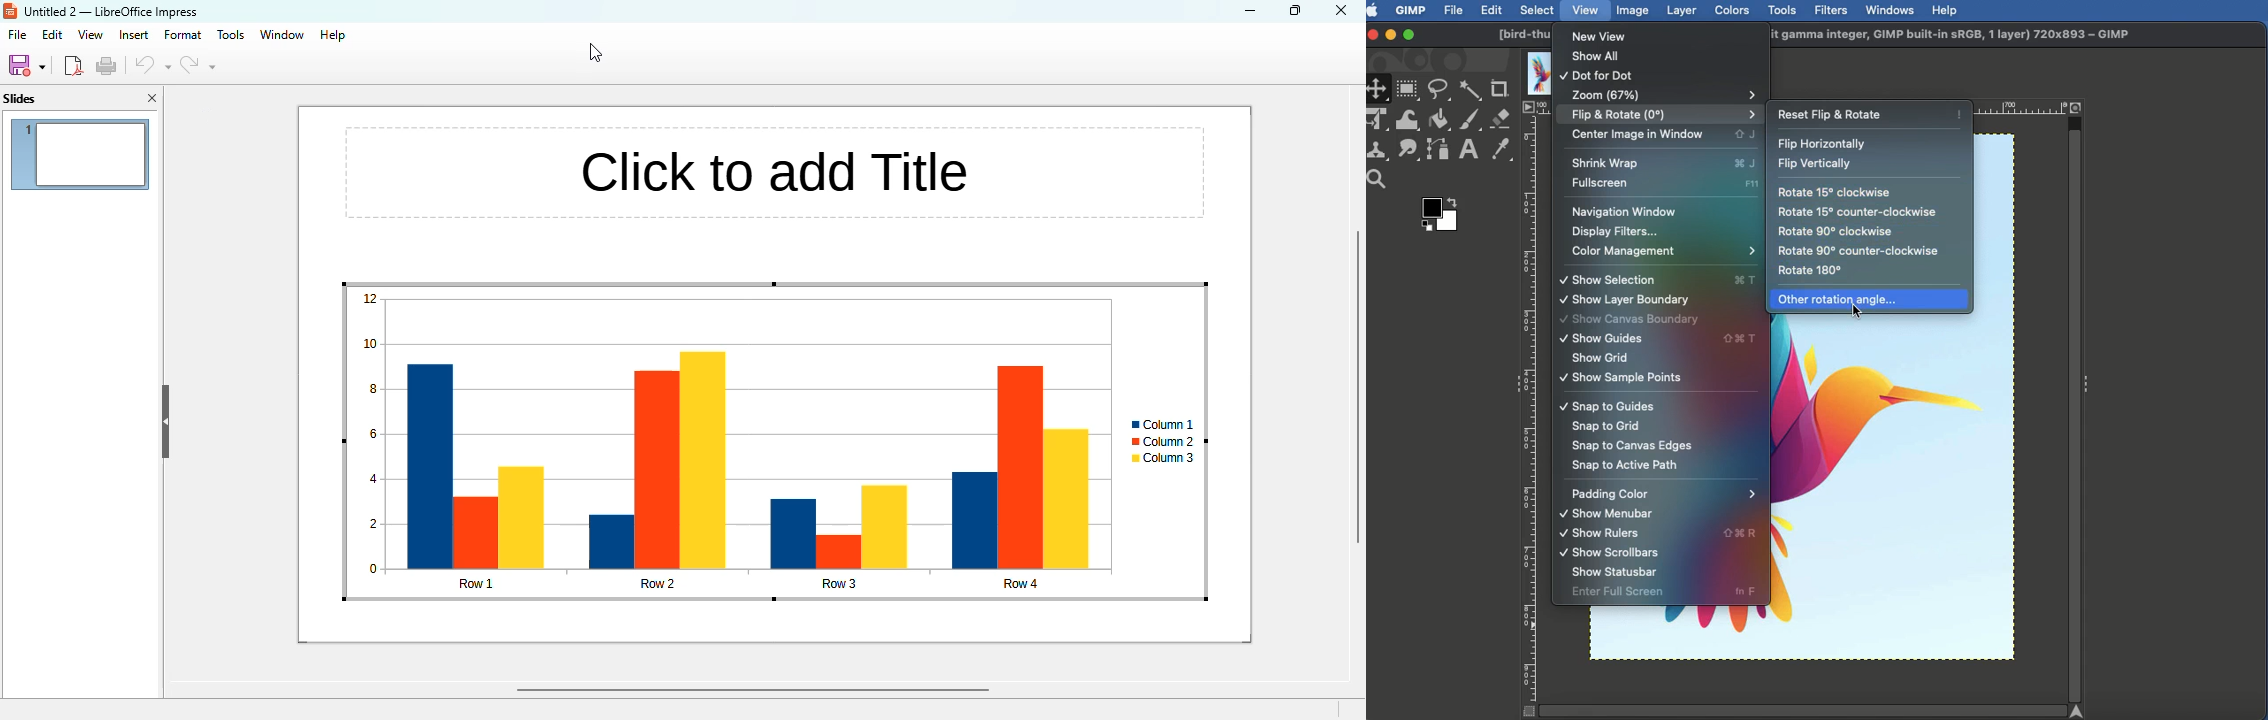  What do you see at coordinates (1391, 34) in the screenshot?
I see `Minimize` at bounding box center [1391, 34].